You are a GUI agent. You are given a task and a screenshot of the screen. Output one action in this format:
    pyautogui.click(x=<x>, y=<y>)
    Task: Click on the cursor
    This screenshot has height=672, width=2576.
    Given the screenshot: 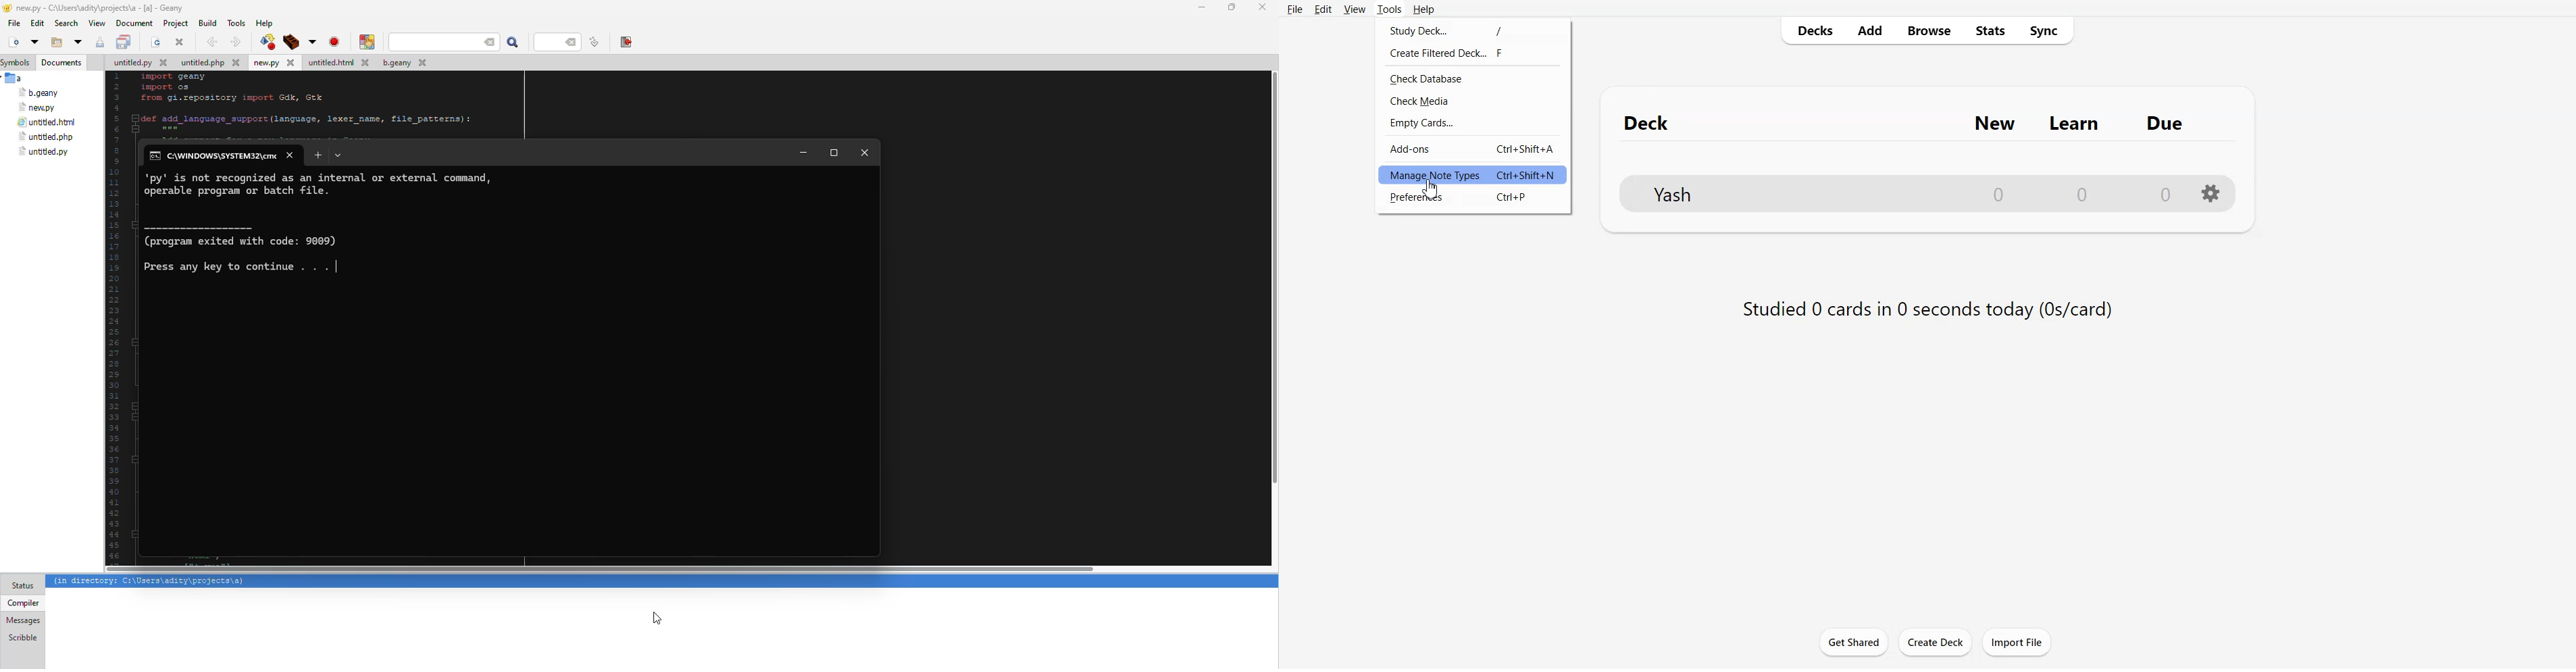 What is the action you would take?
    pyautogui.click(x=1432, y=190)
    